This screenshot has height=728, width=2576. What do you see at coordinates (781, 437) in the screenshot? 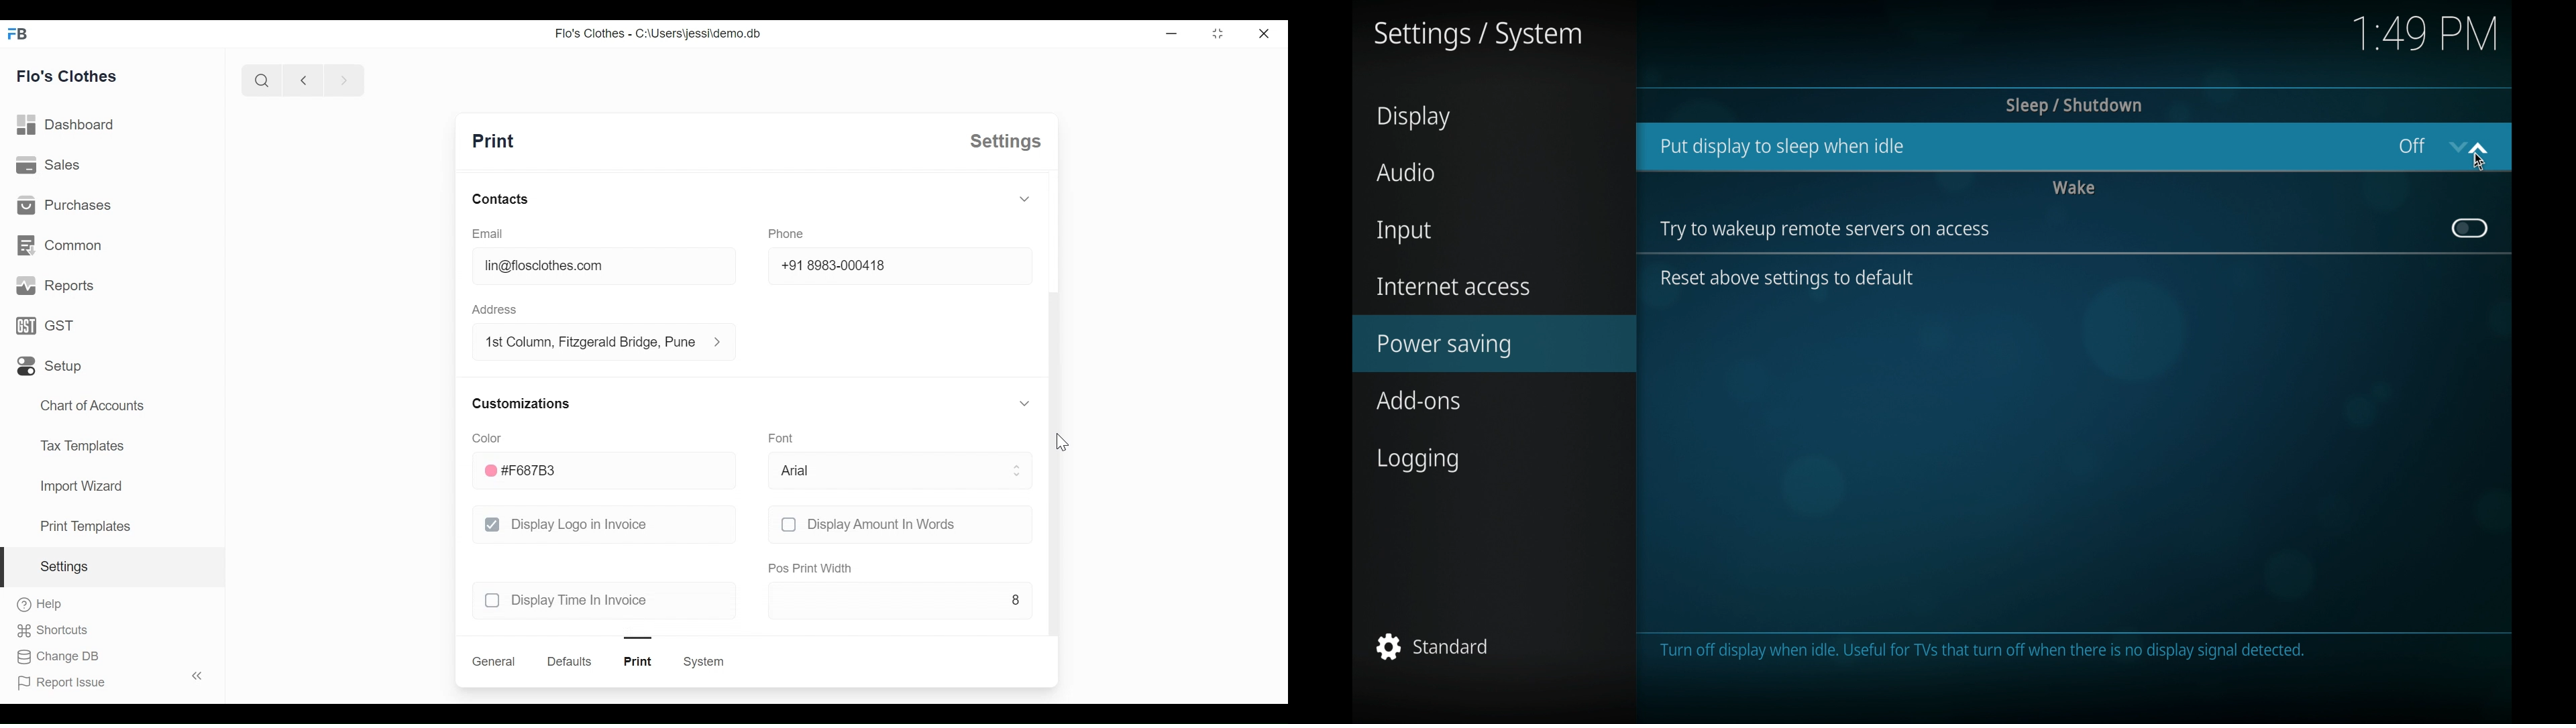
I see `font` at bounding box center [781, 437].